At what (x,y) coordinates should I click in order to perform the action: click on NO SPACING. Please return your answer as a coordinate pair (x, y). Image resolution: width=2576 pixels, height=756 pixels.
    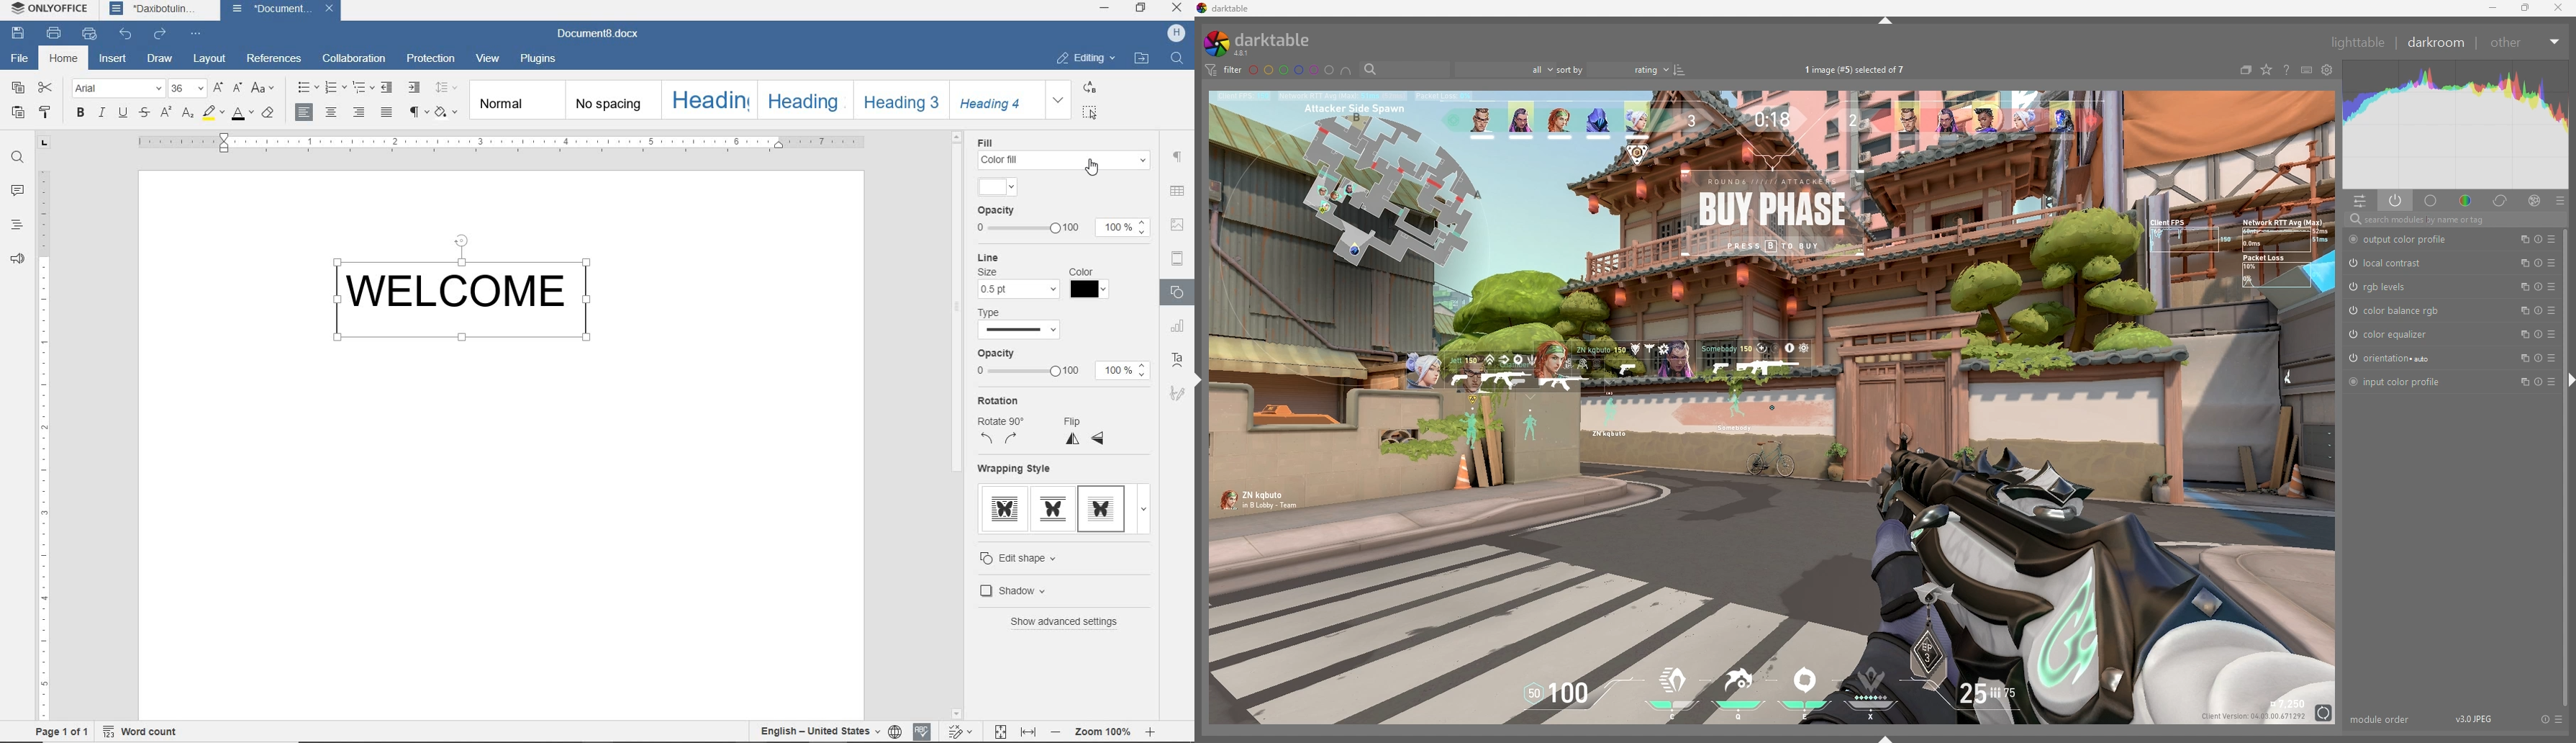
    Looking at the image, I should click on (616, 99).